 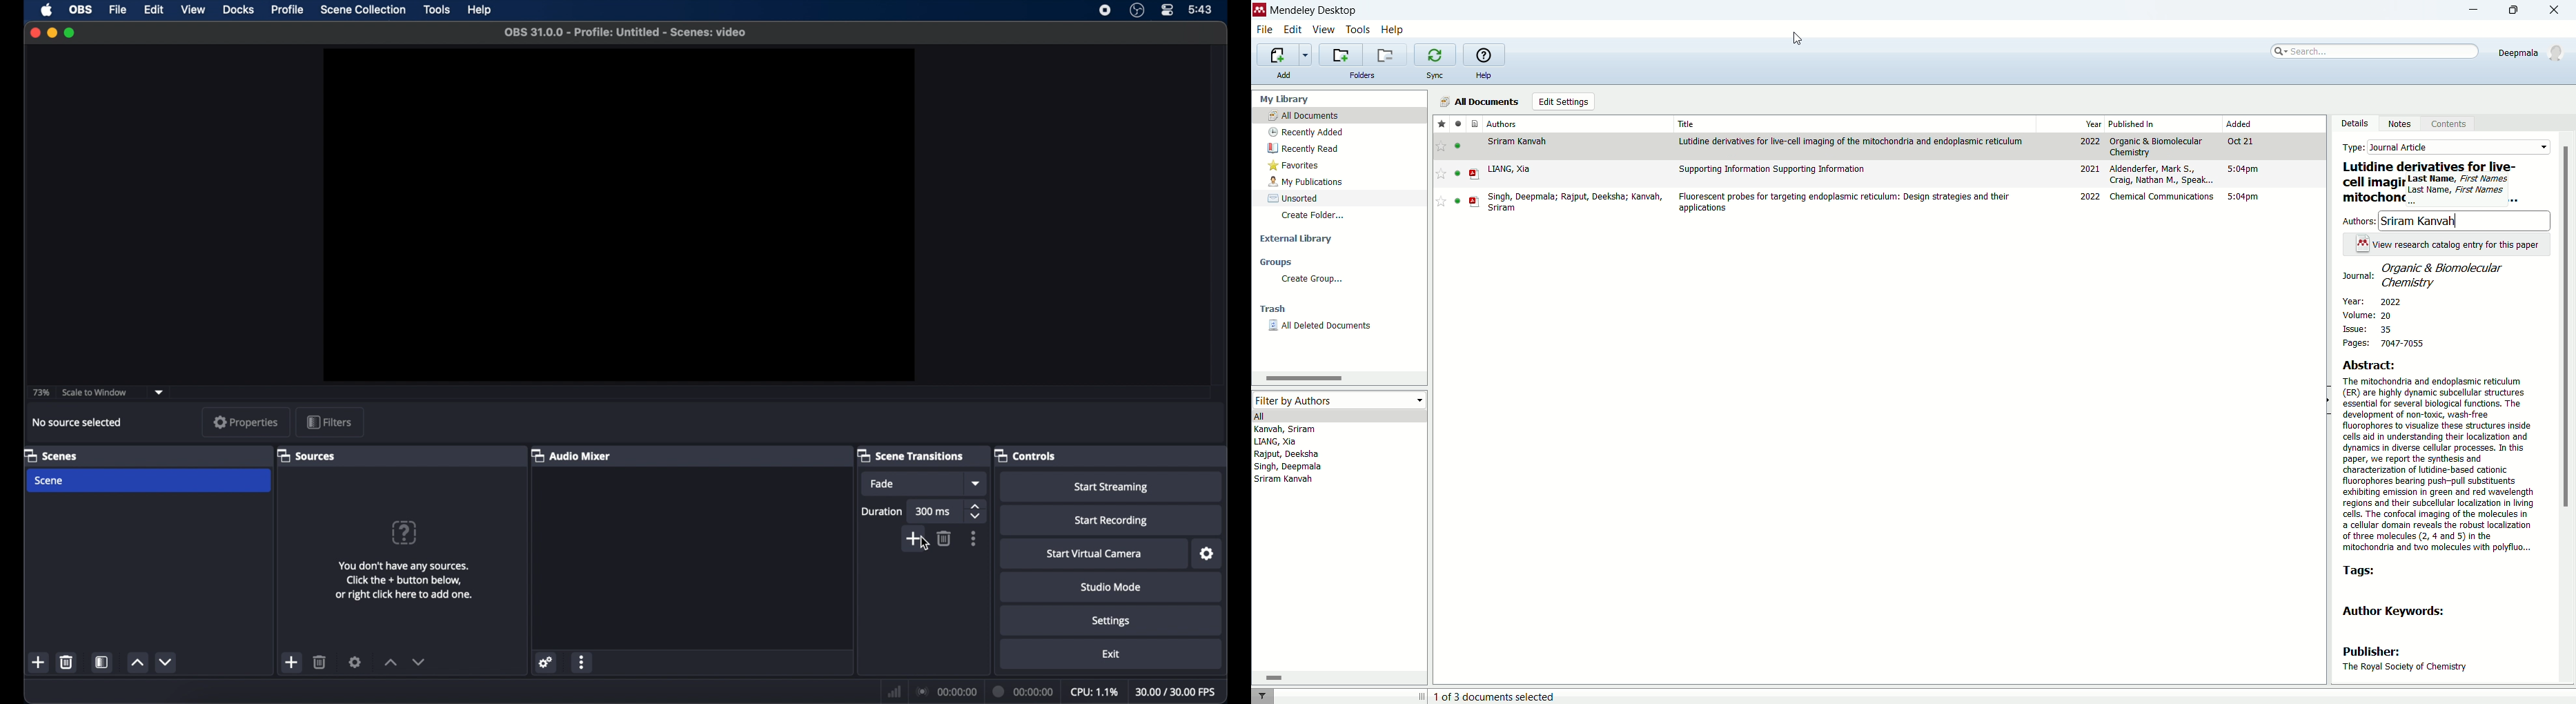 What do you see at coordinates (95, 391) in the screenshot?
I see `scale to window` at bounding box center [95, 391].